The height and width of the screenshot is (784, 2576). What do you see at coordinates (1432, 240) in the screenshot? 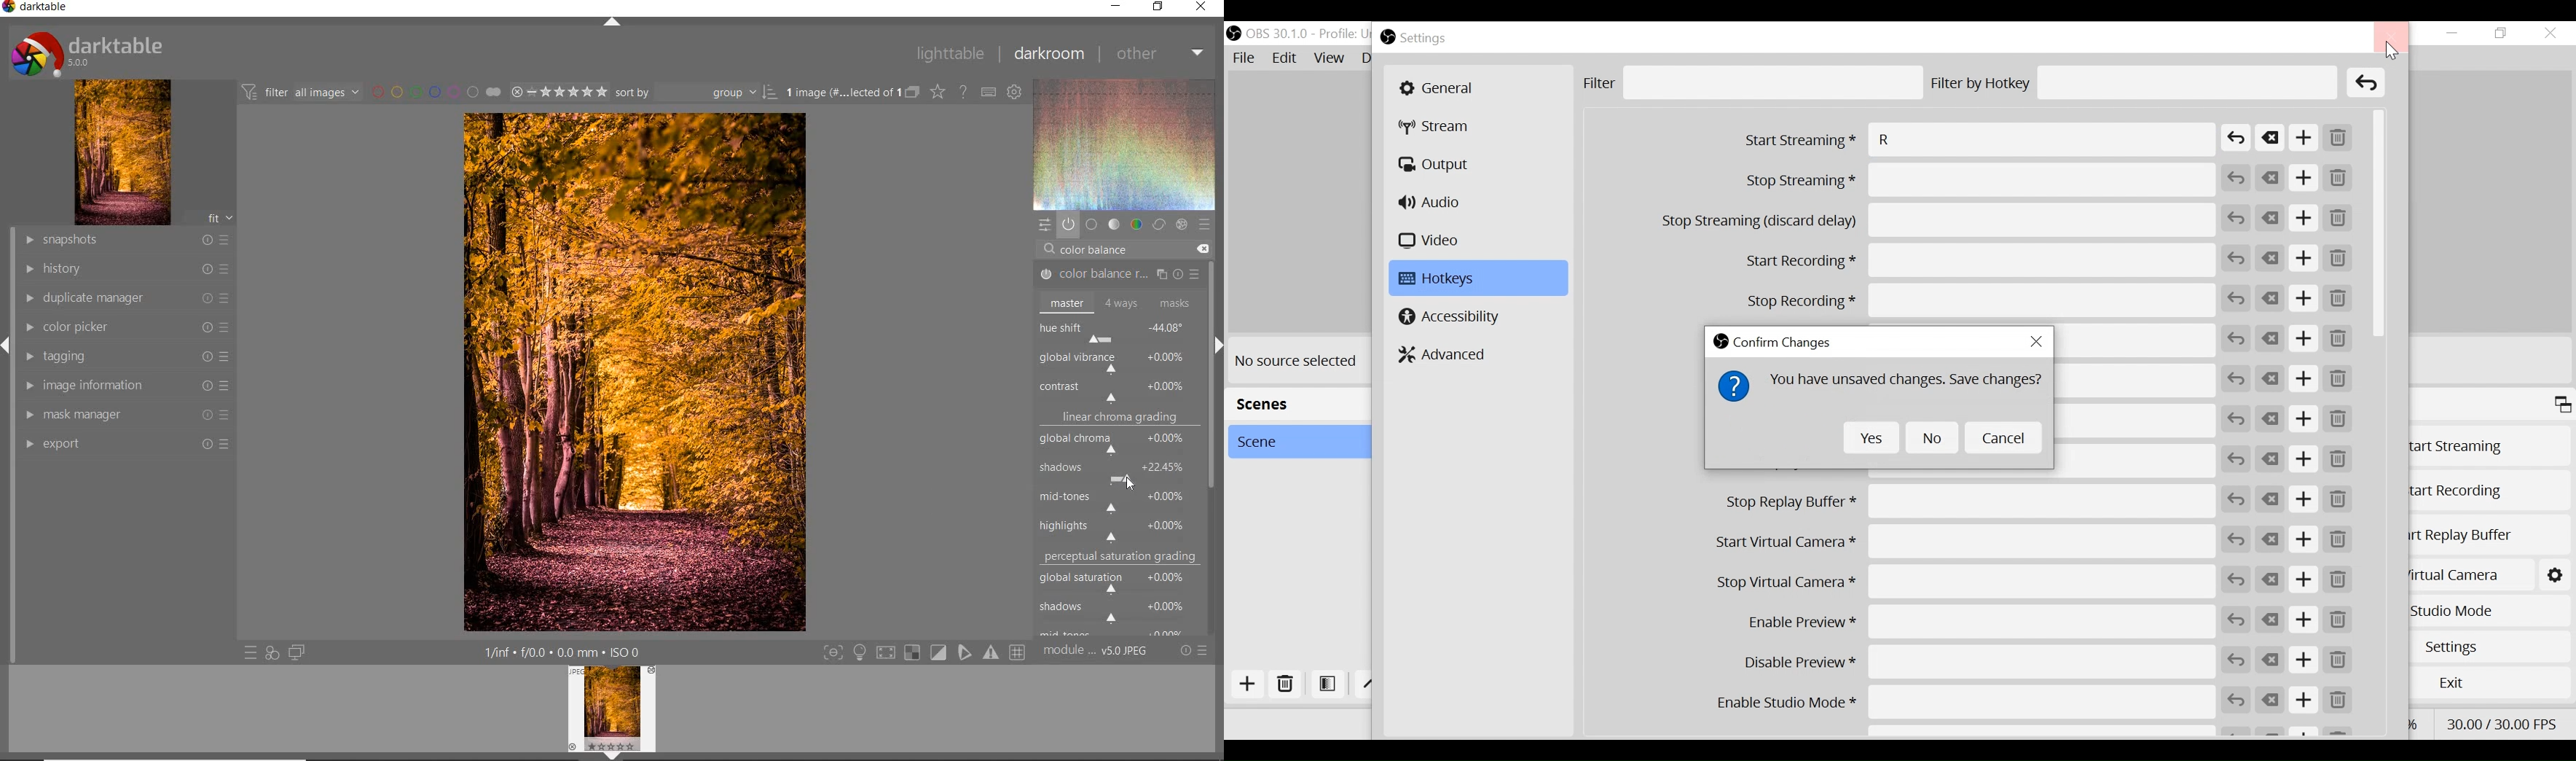
I see `Video` at bounding box center [1432, 240].